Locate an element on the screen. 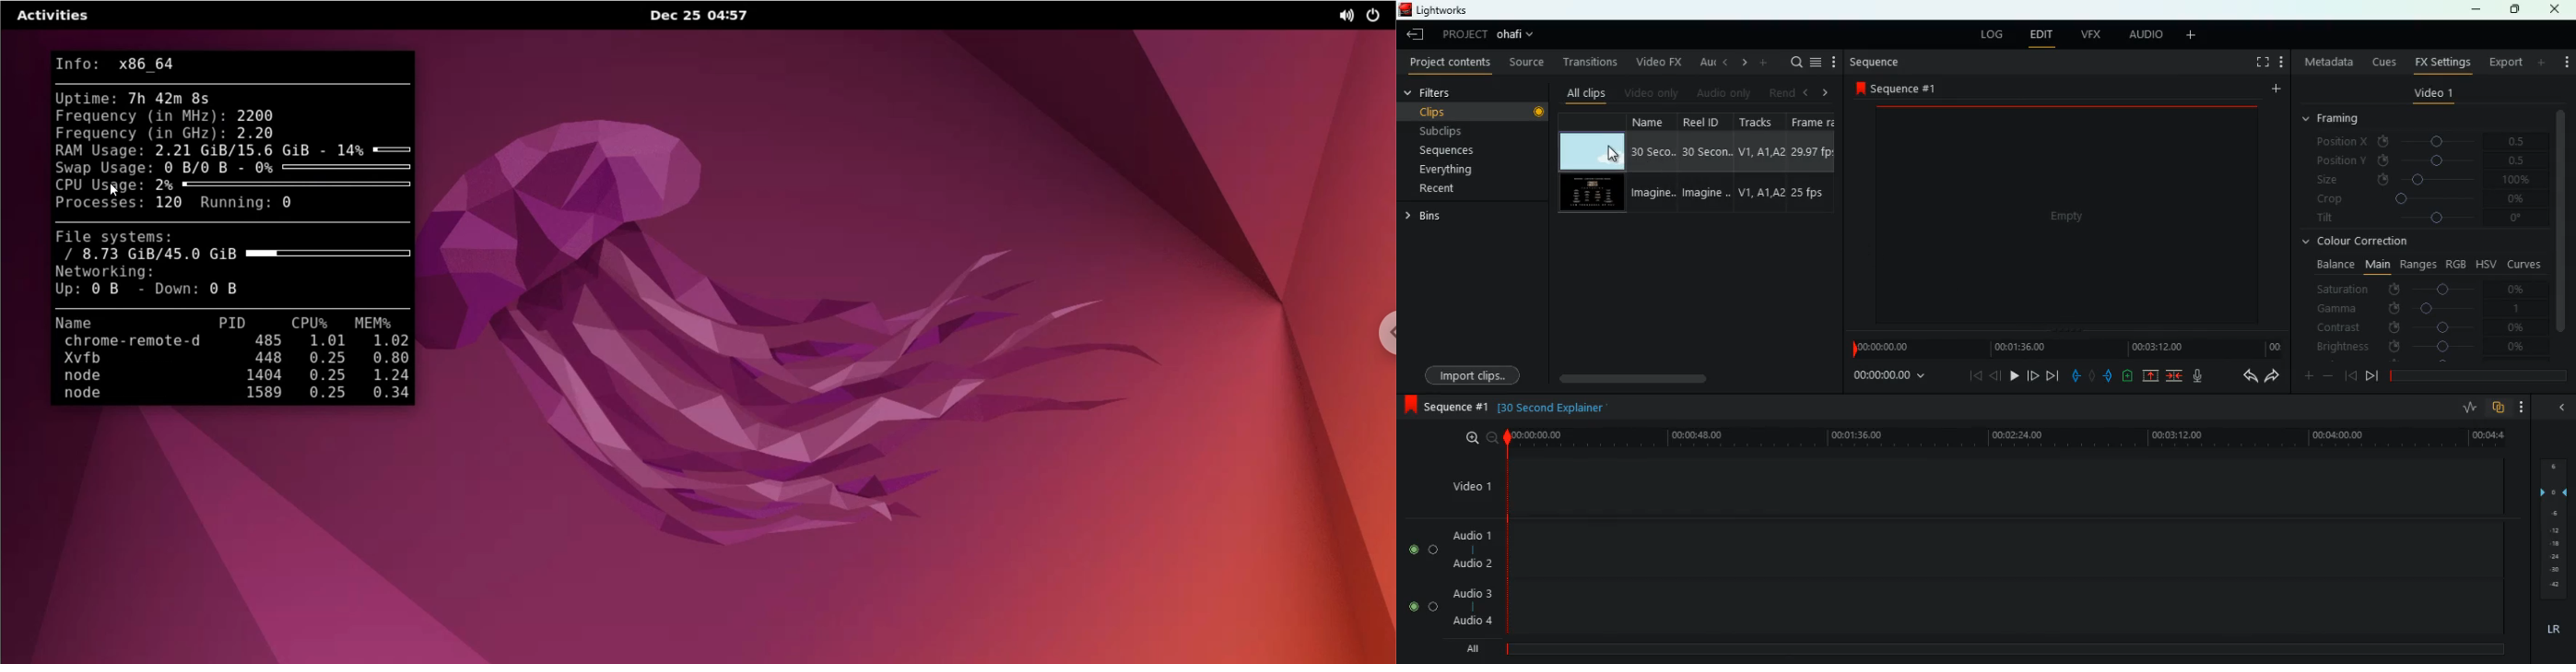 The image size is (2576, 672). left is located at coordinates (1809, 92).